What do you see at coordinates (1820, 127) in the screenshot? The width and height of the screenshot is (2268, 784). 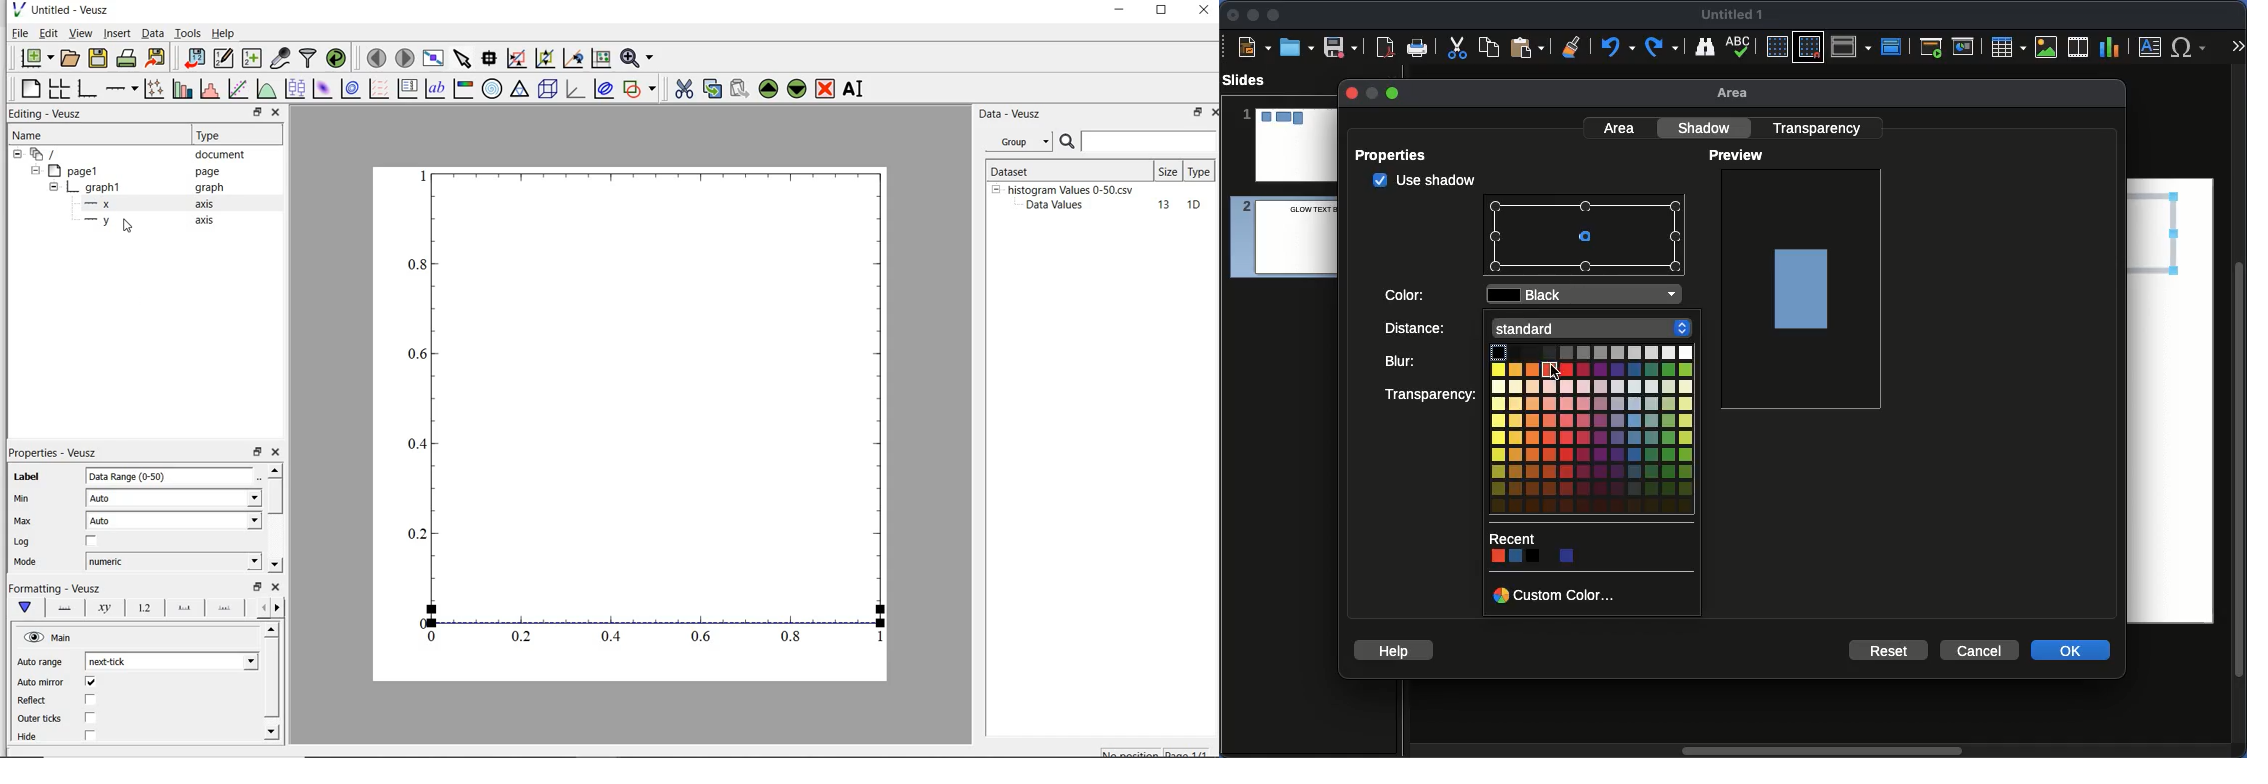 I see `Transparency` at bounding box center [1820, 127].